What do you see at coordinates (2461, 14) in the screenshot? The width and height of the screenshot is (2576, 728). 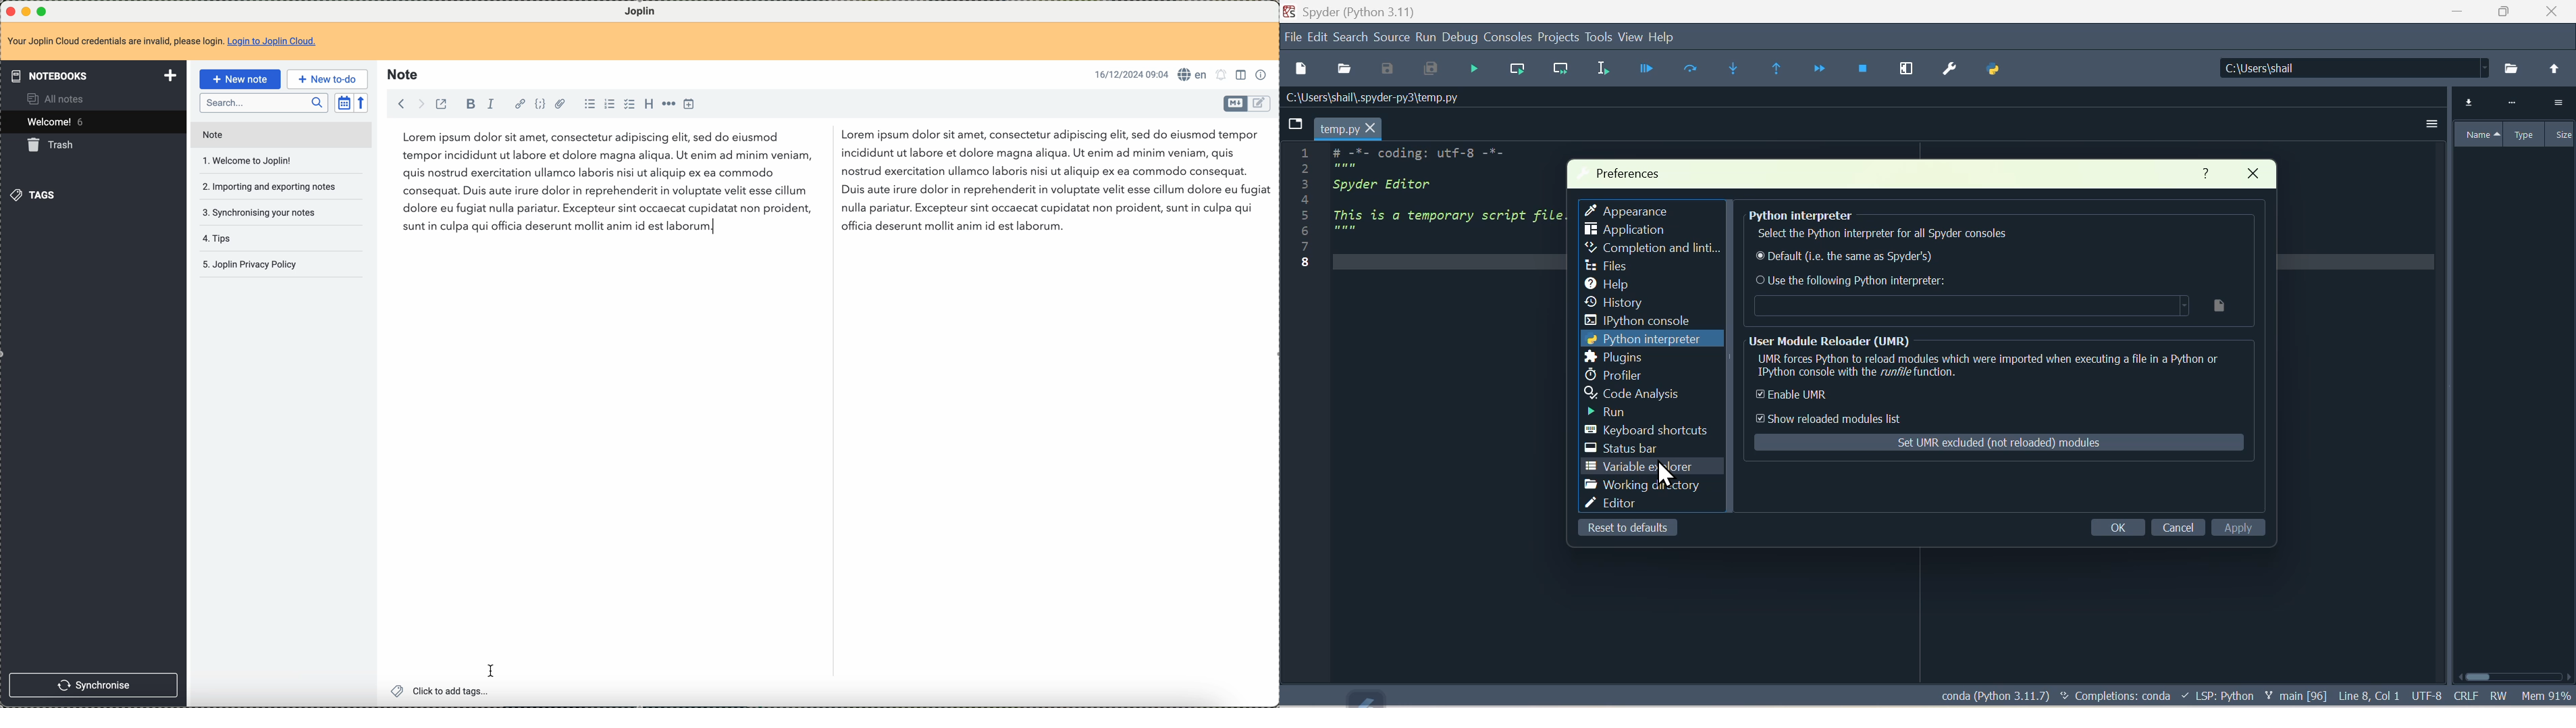 I see `Minimize` at bounding box center [2461, 14].